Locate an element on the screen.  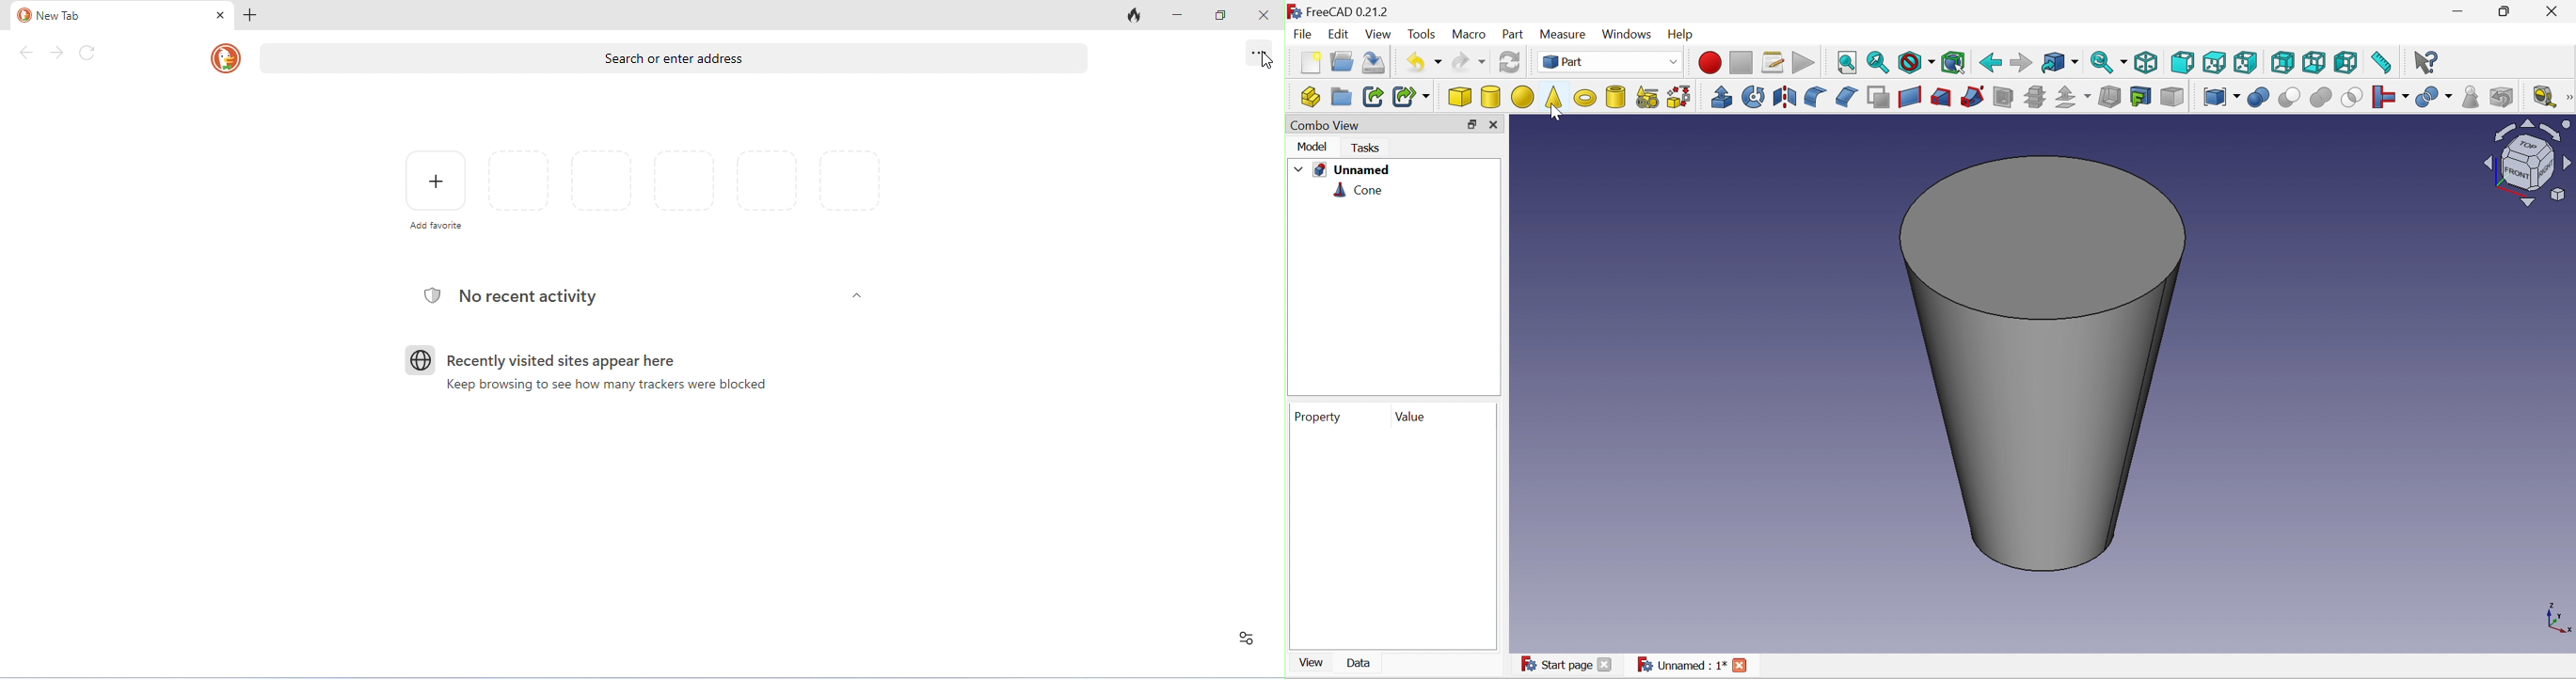
Check geometry is located at coordinates (2471, 97).